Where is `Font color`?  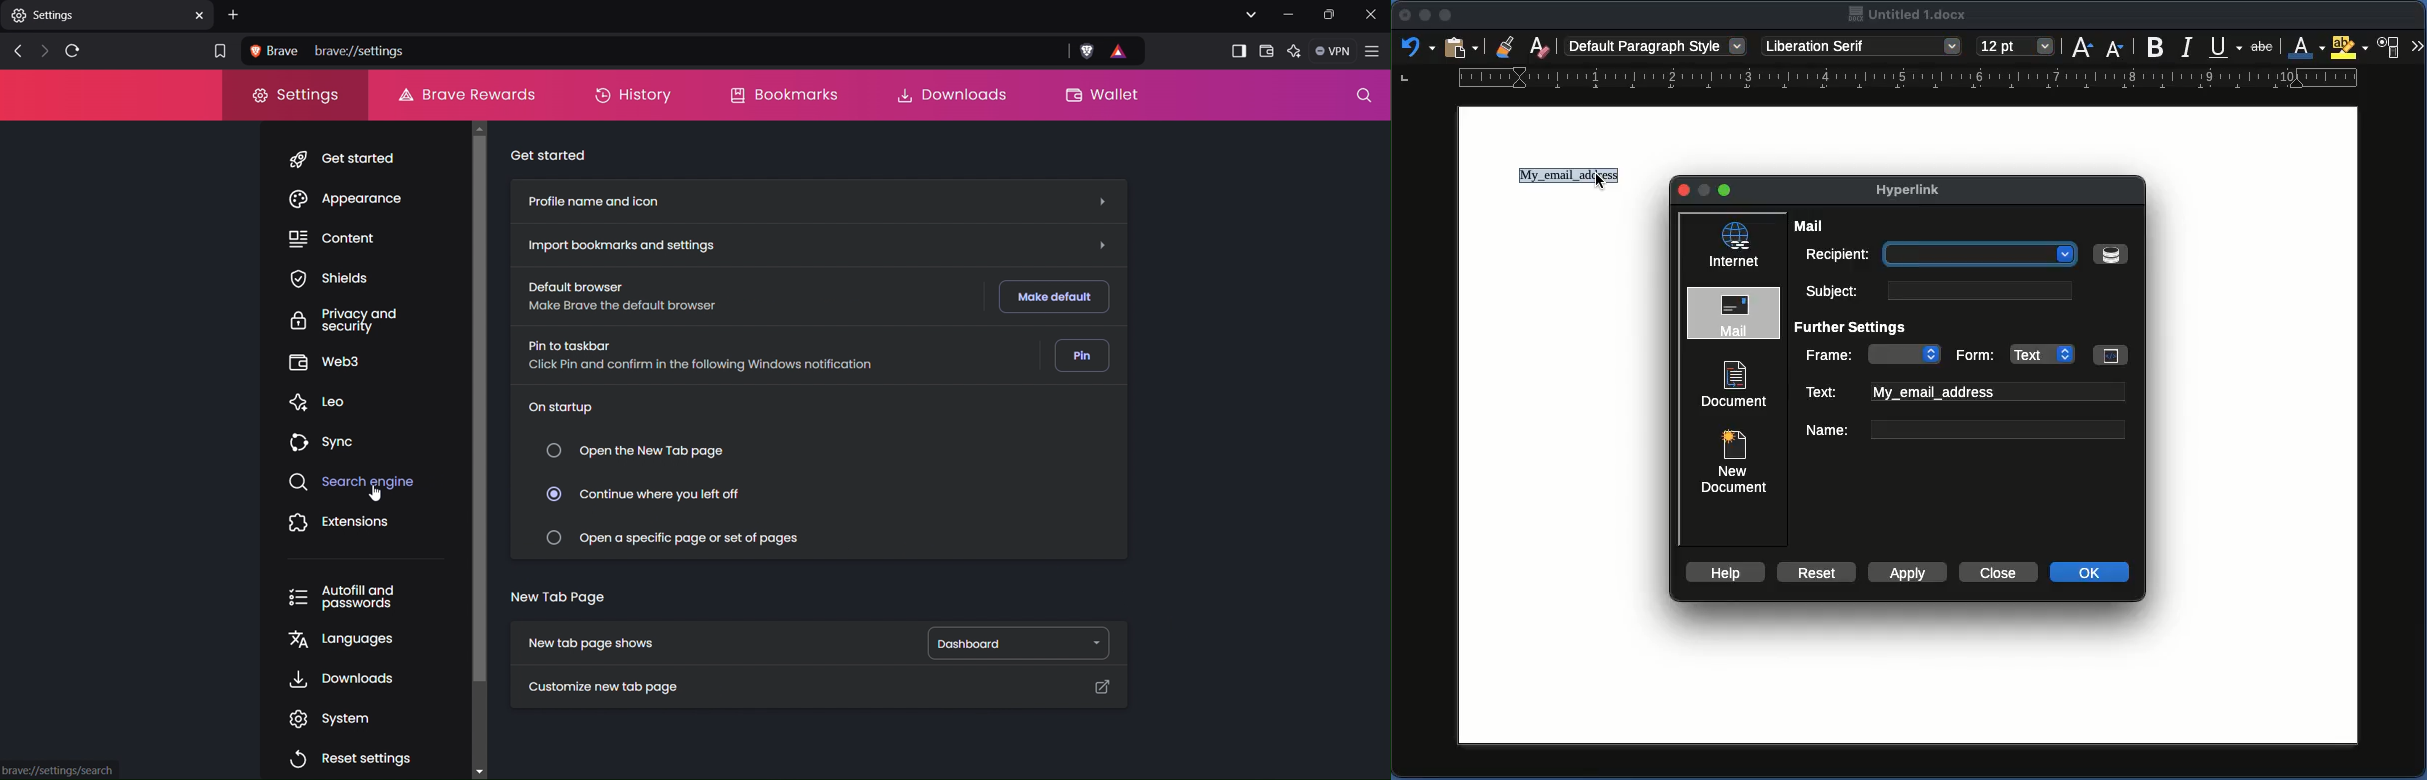 Font color is located at coordinates (2303, 47).